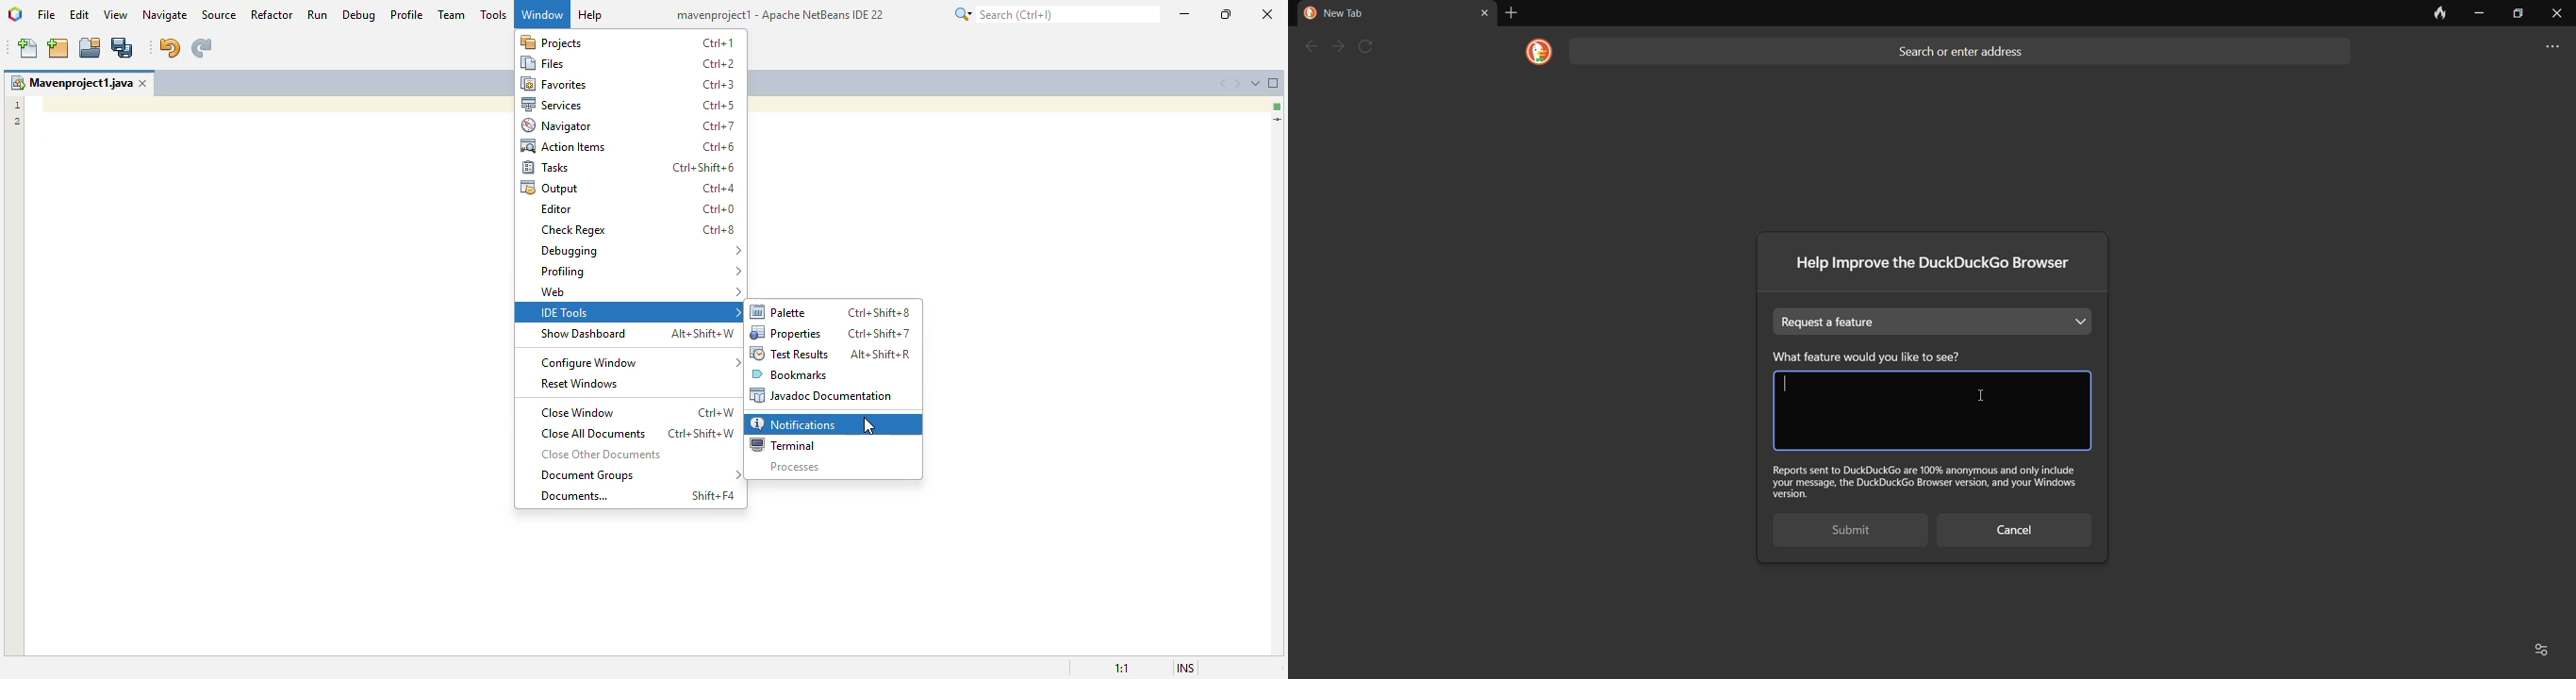 This screenshot has width=2576, height=700. I want to click on request a feature , so click(1935, 321).